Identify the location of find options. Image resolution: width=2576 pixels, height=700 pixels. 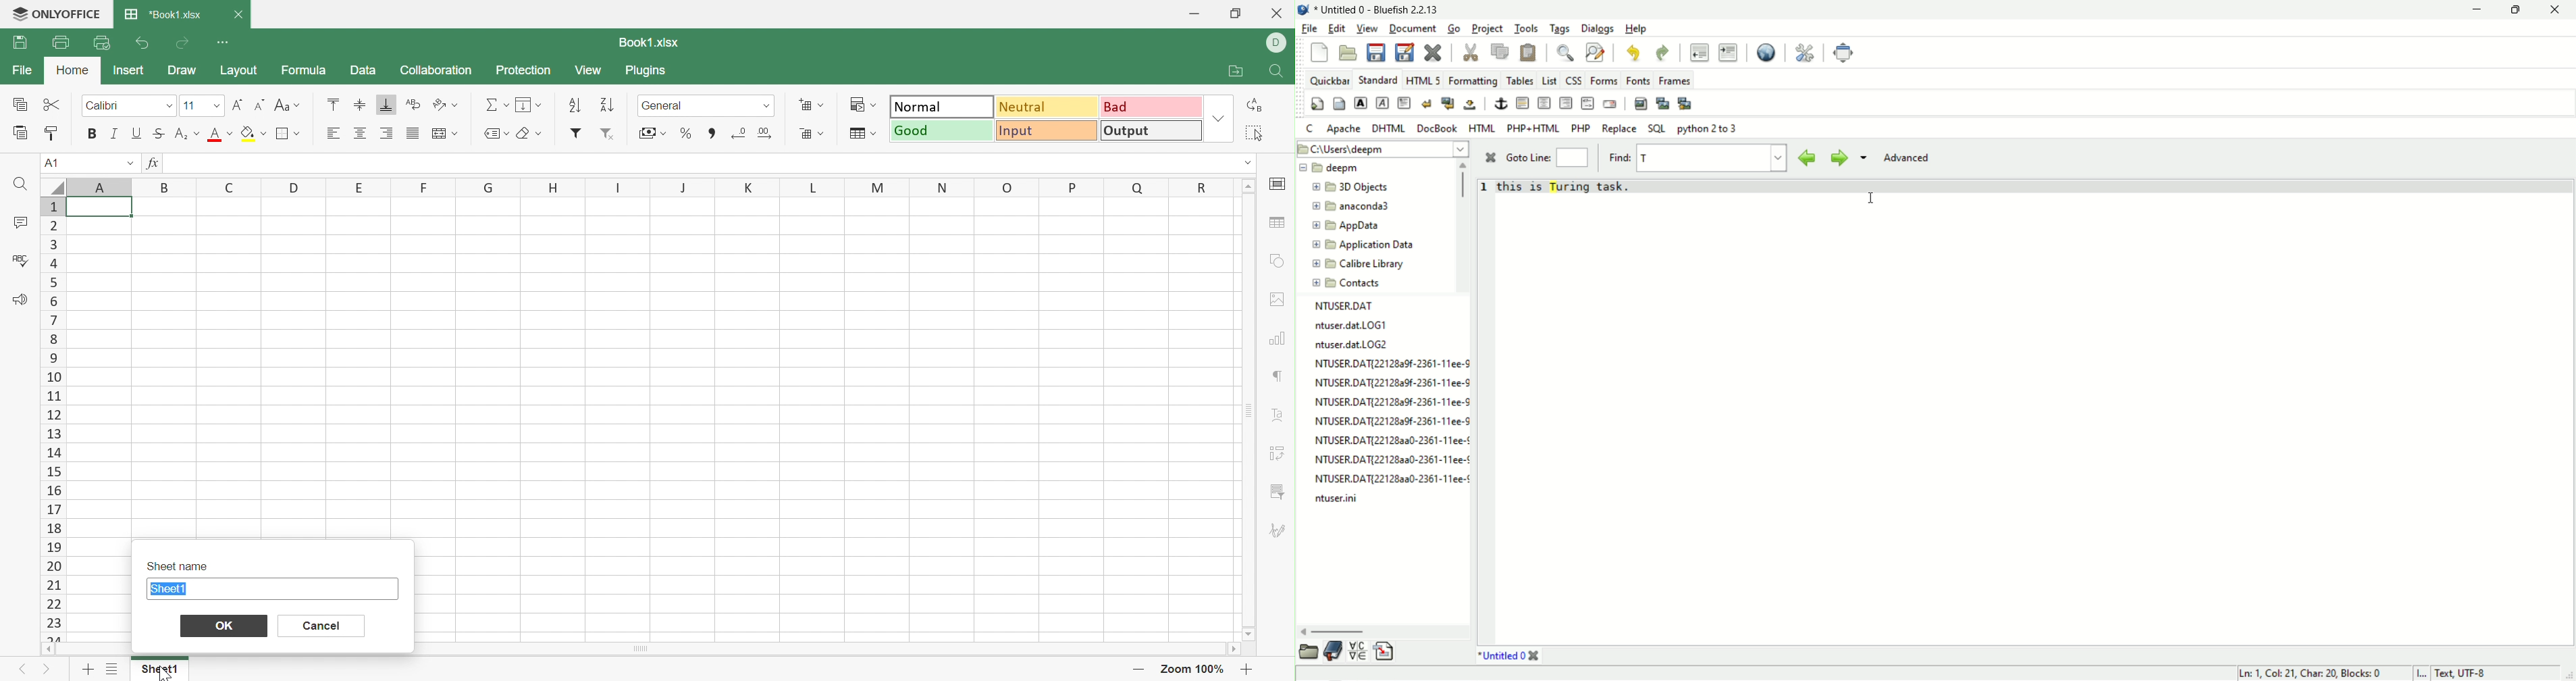
(1862, 156).